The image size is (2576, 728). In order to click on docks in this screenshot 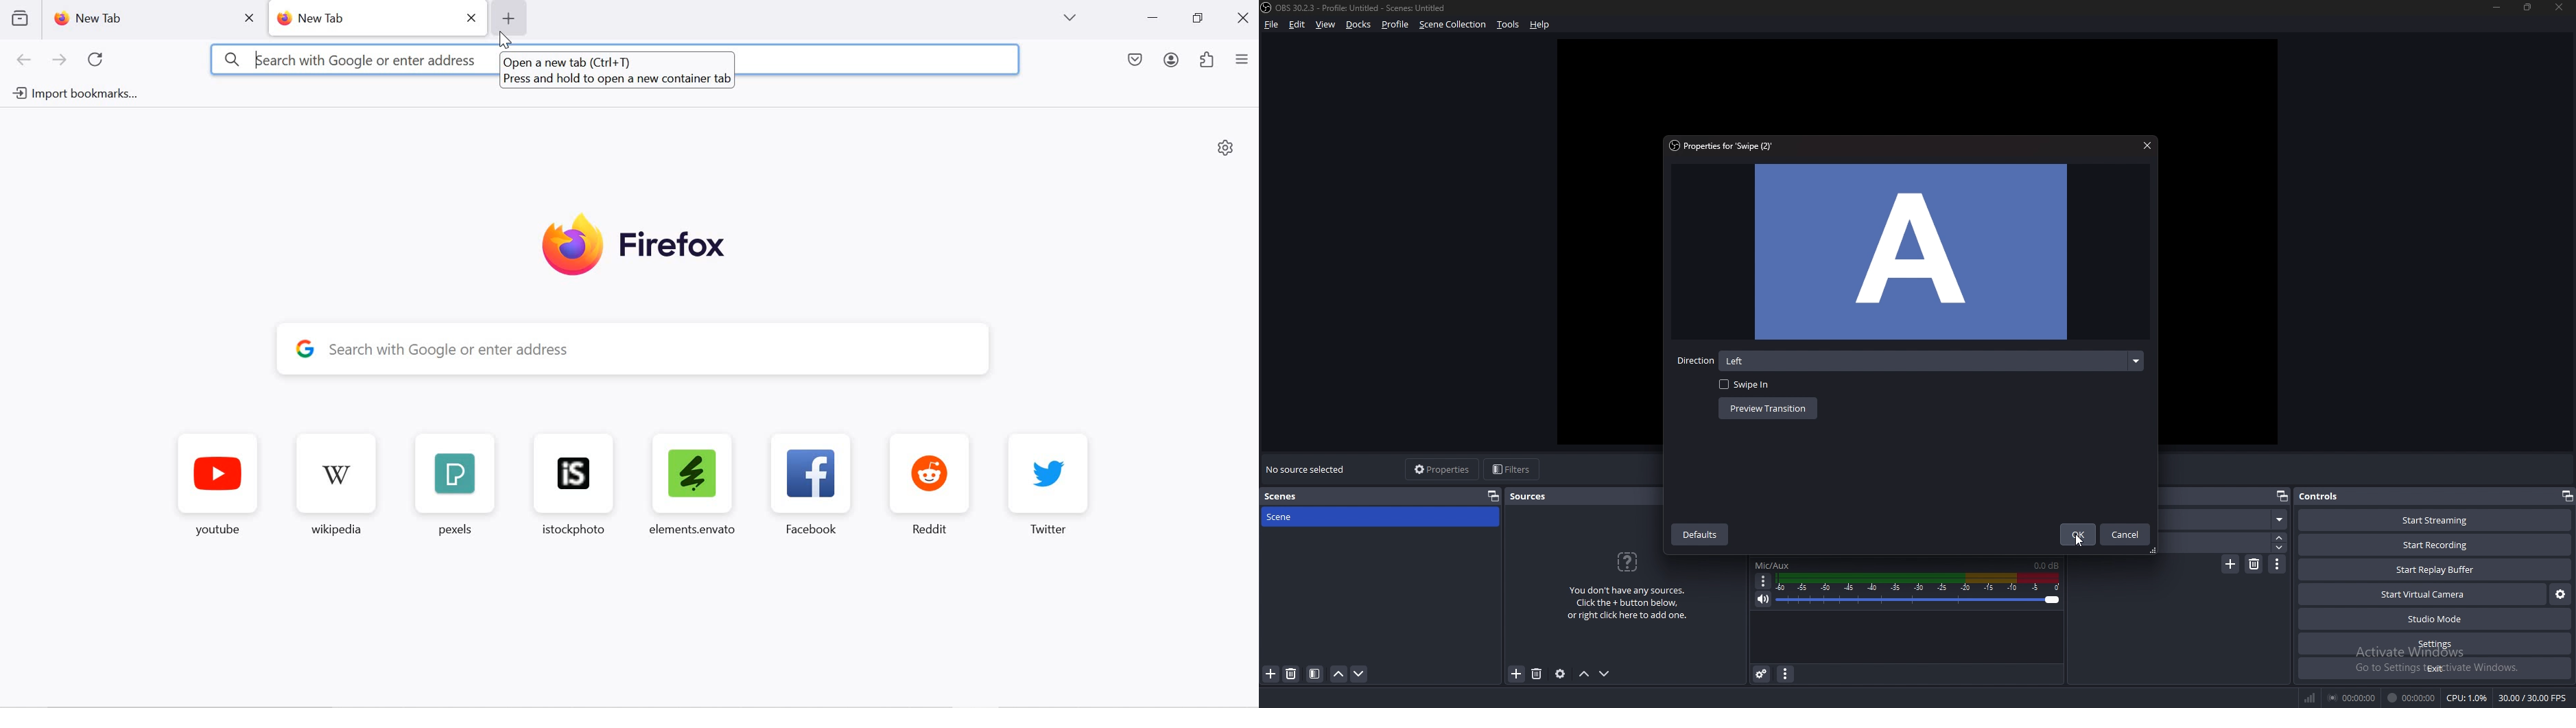, I will do `click(1359, 25)`.